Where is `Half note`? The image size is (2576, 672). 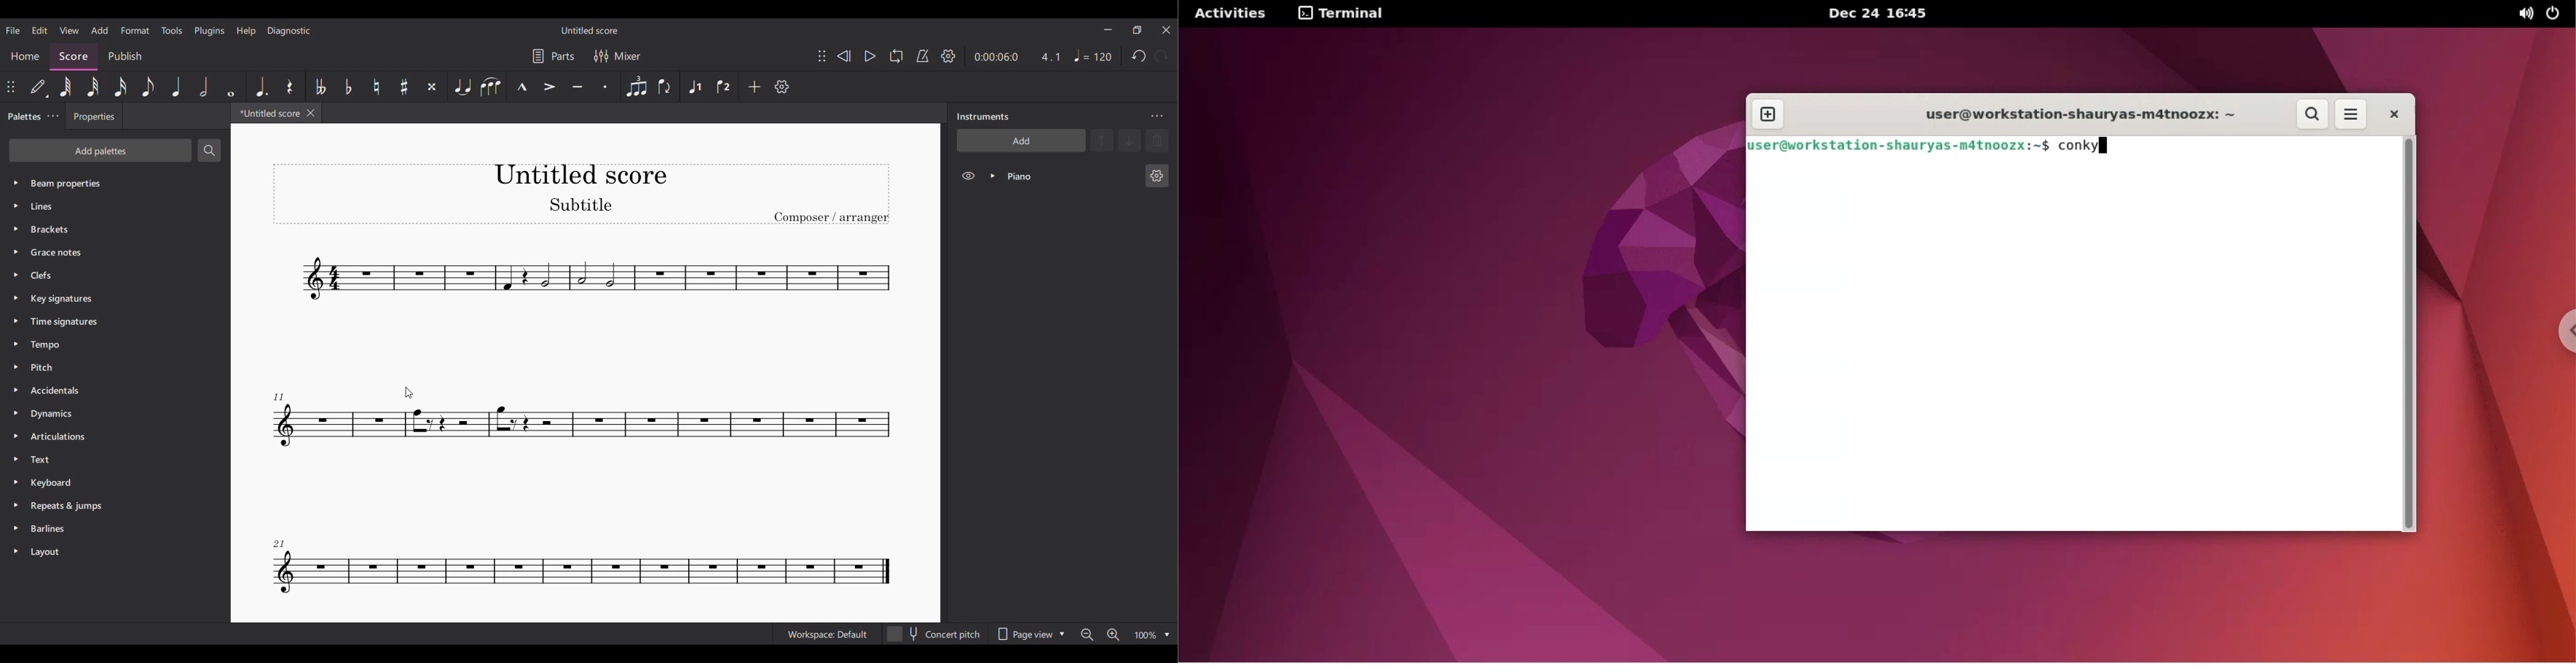
Half note is located at coordinates (204, 87).